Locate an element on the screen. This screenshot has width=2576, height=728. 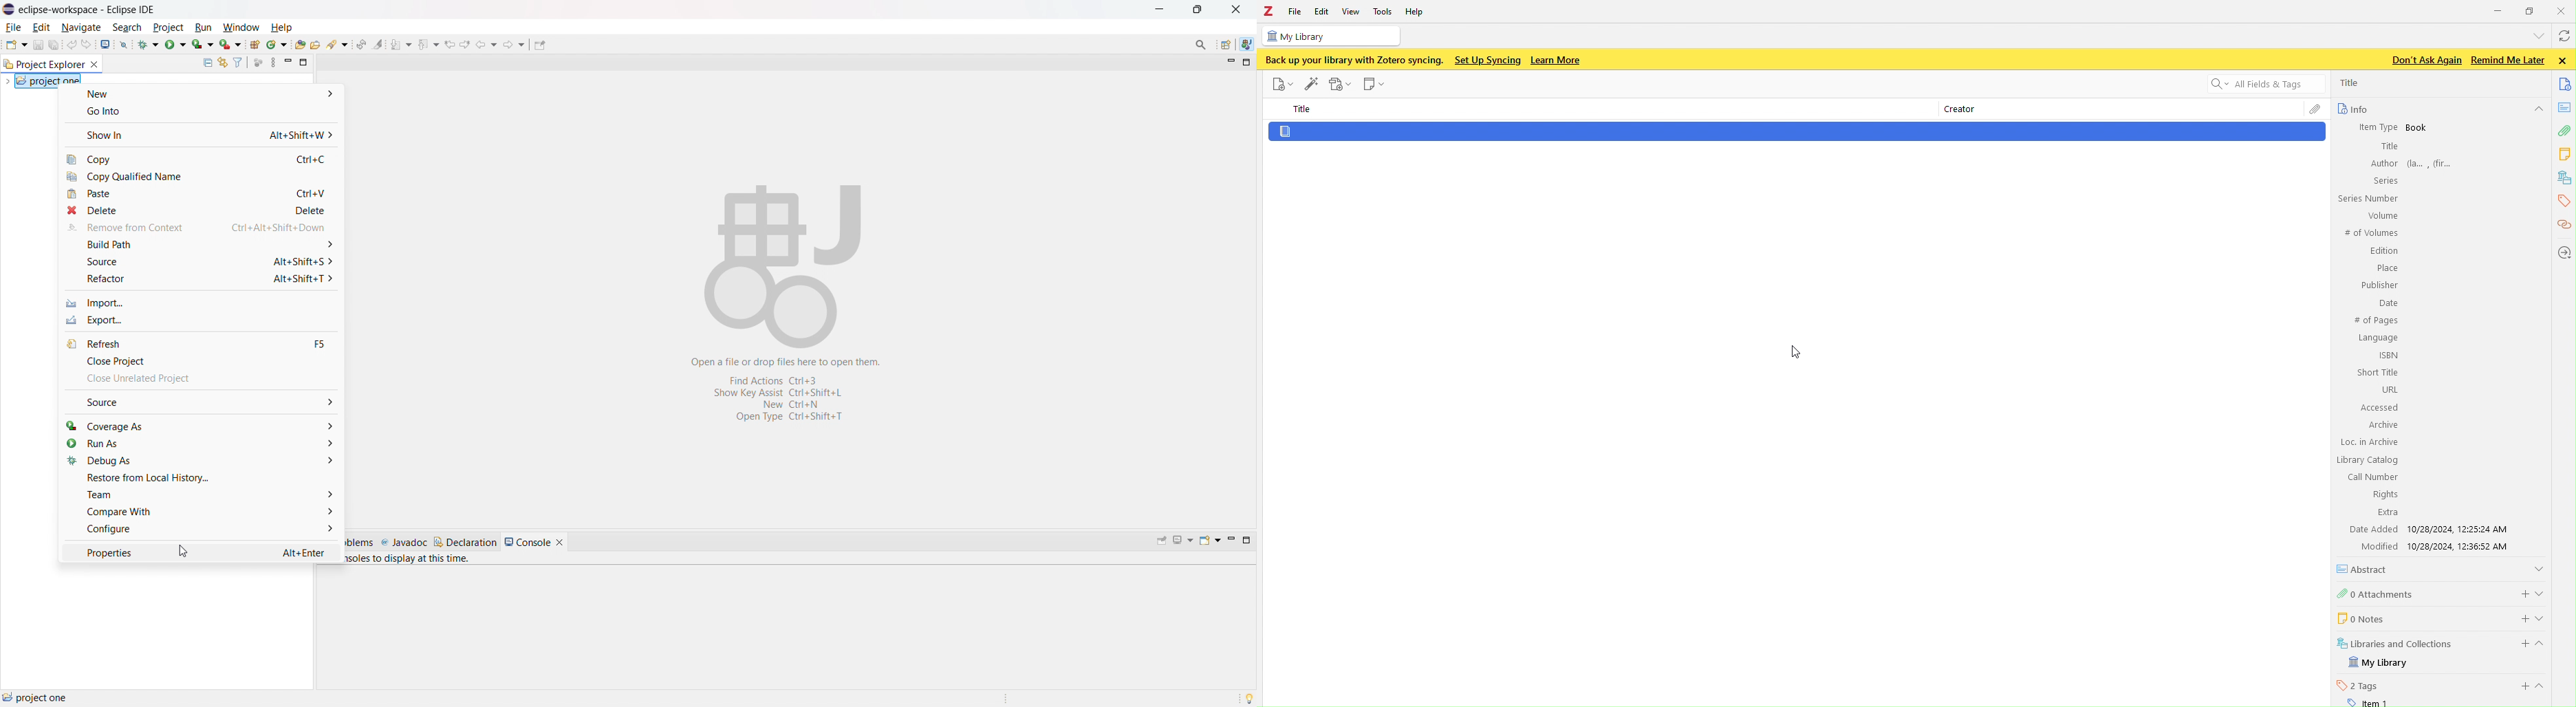
FIle is located at coordinates (1295, 12).